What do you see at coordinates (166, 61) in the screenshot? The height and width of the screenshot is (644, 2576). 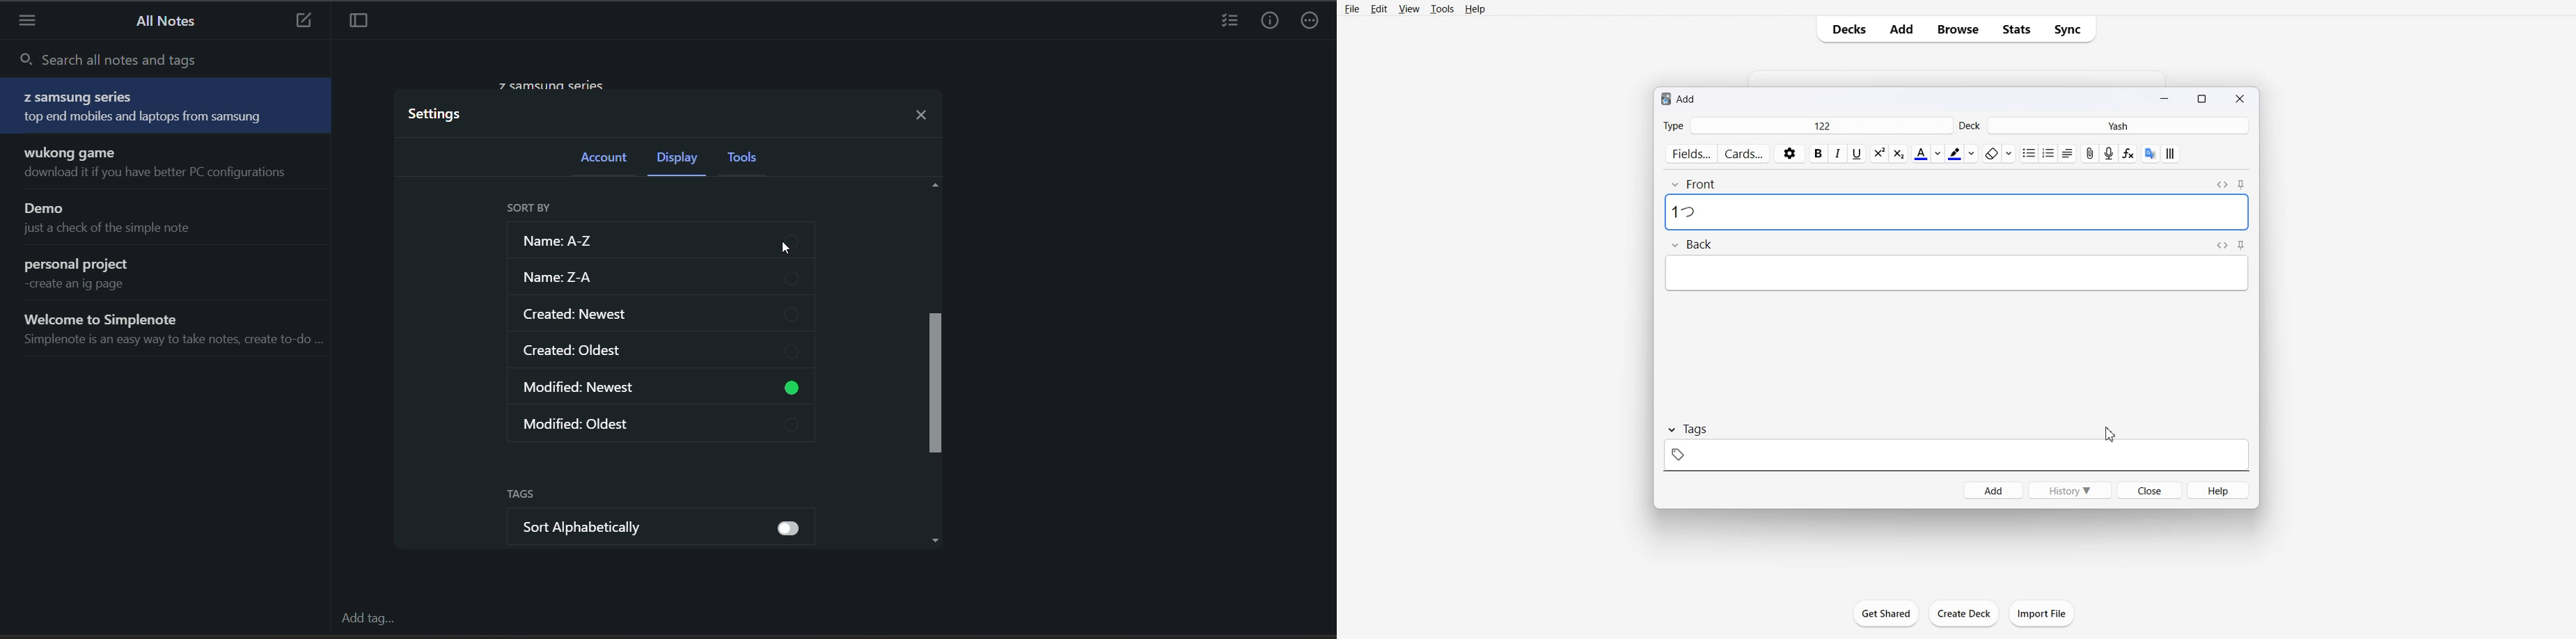 I see `search all notes and tags` at bounding box center [166, 61].